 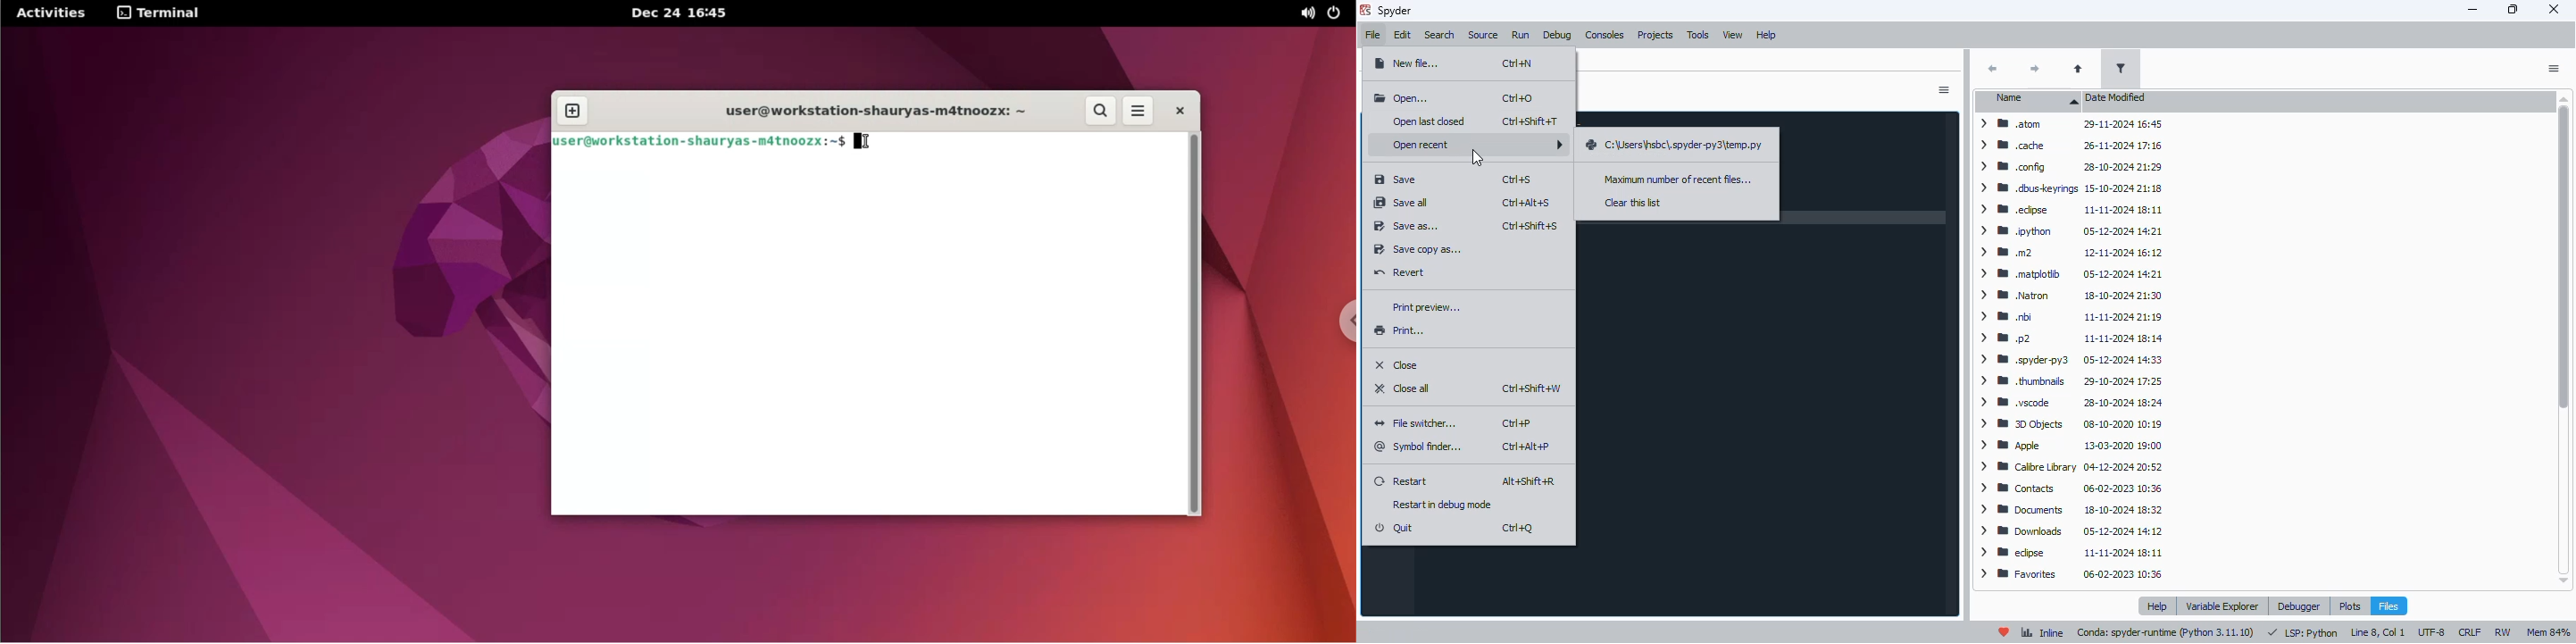 I want to click on save copy as, so click(x=1417, y=250).